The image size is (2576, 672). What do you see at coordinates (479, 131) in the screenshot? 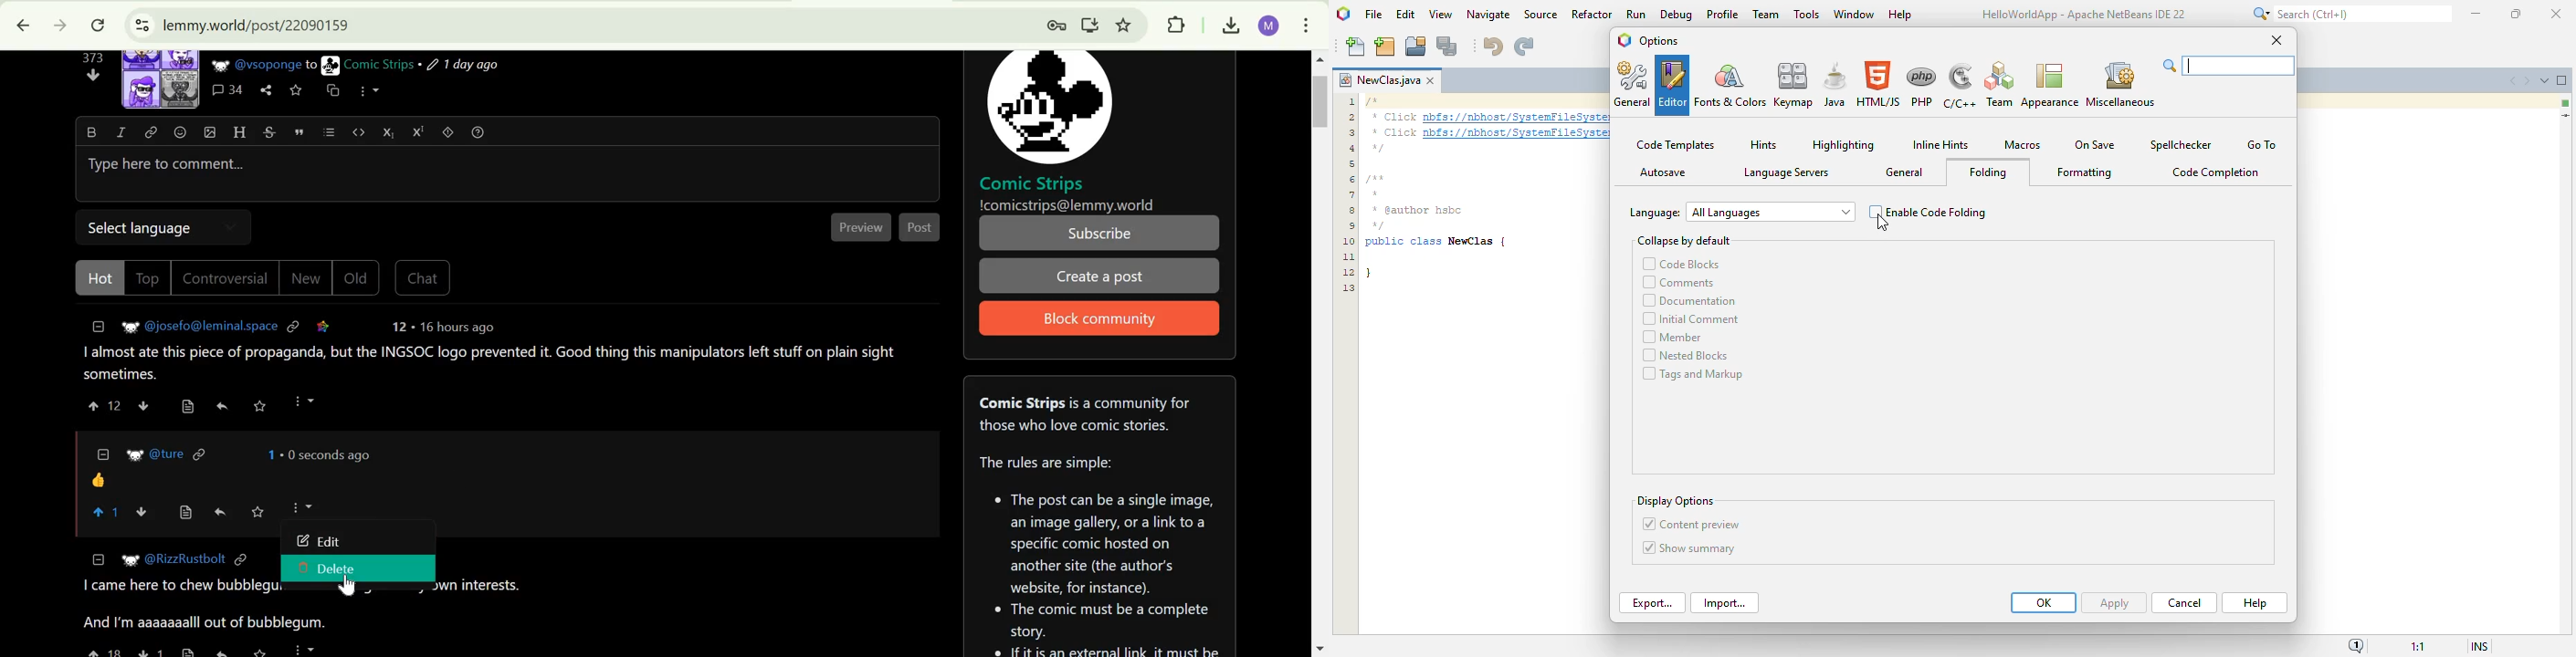
I see `formatting help` at bounding box center [479, 131].